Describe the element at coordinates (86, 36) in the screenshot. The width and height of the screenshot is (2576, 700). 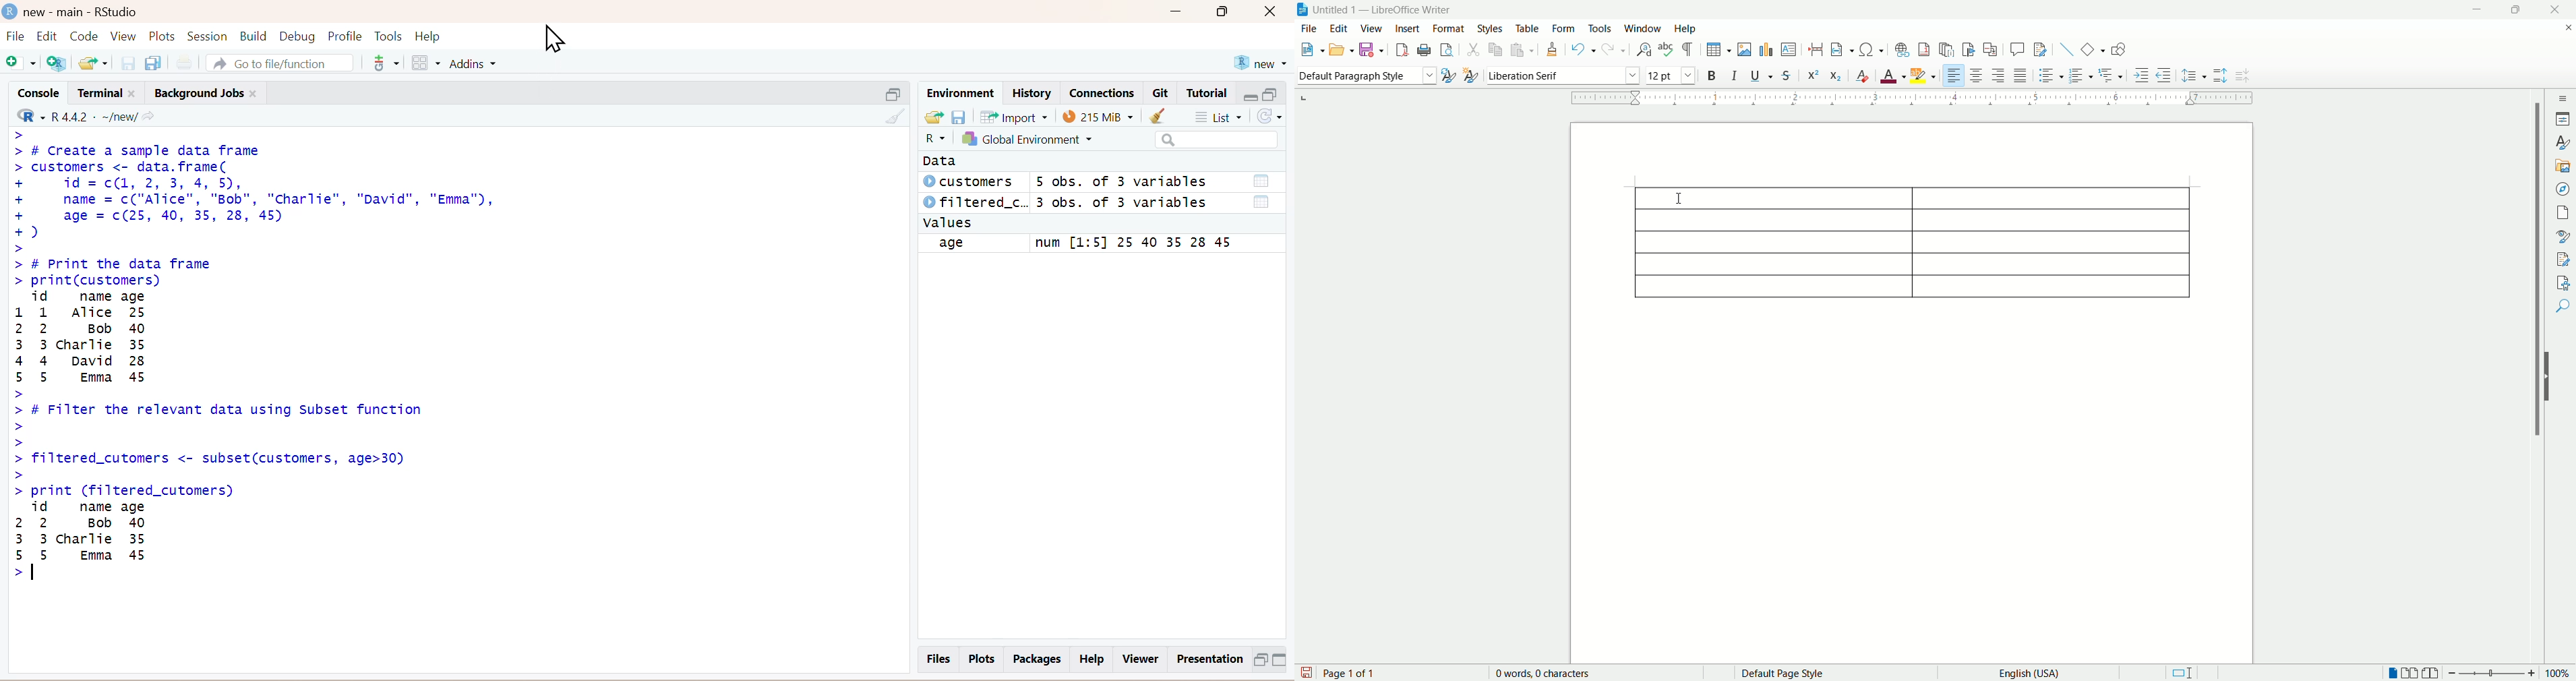
I see `Code` at that location.